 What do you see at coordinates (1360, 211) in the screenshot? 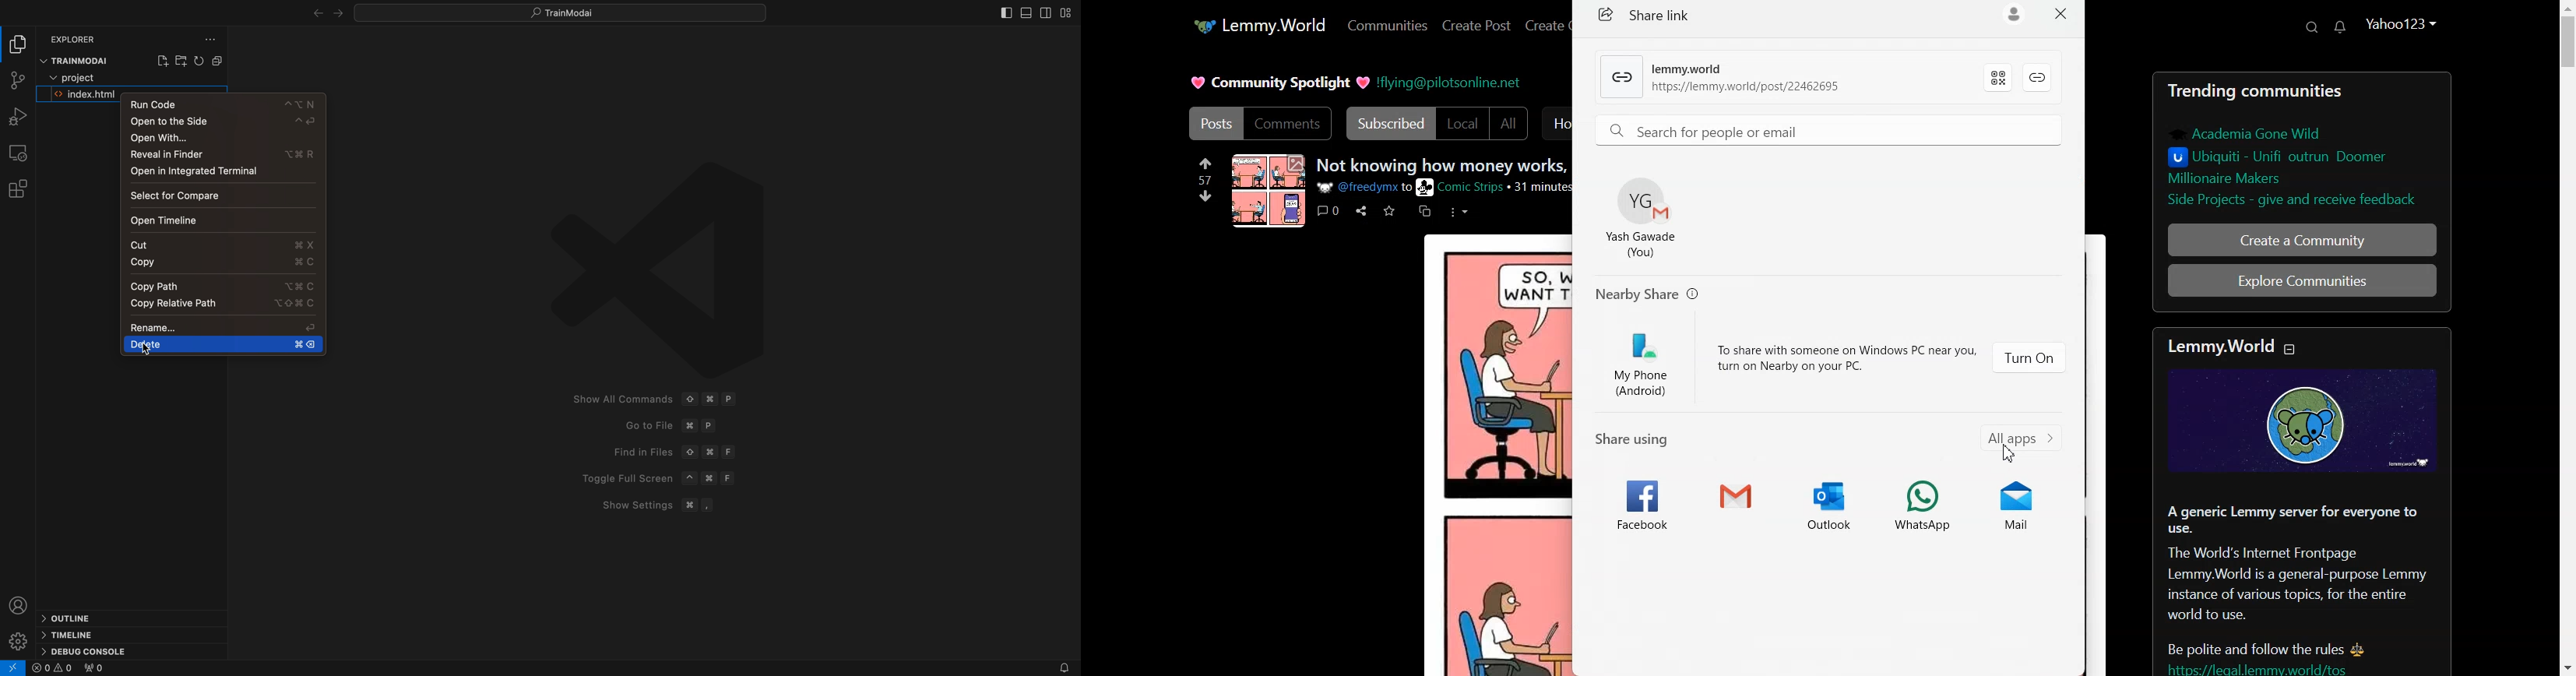
I see `Share` at bounding box center [1360, 211].